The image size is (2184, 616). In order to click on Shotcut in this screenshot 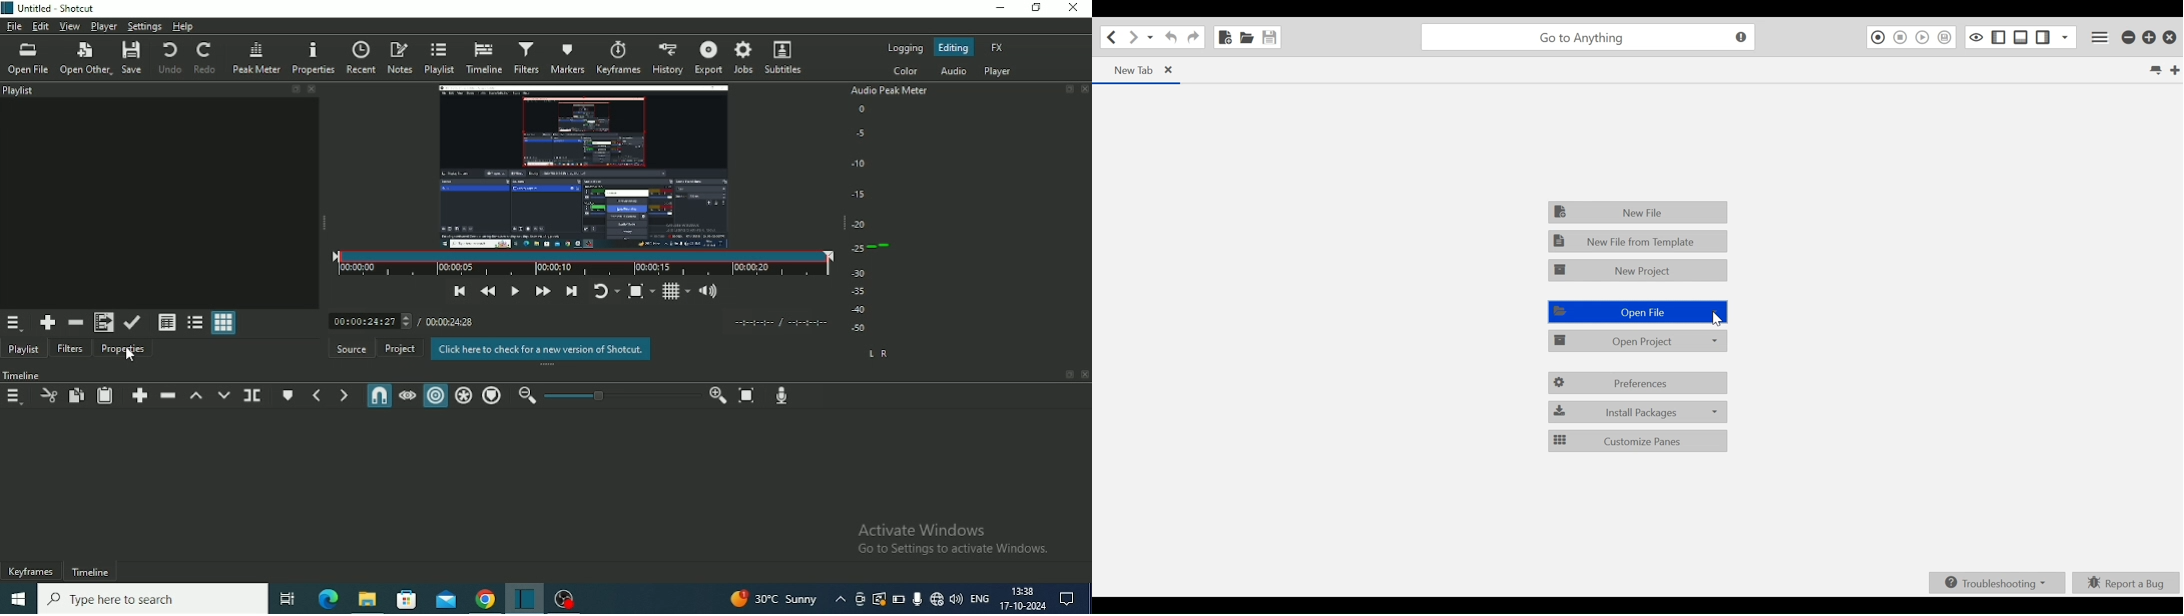, I will do `click(523, 598)`.